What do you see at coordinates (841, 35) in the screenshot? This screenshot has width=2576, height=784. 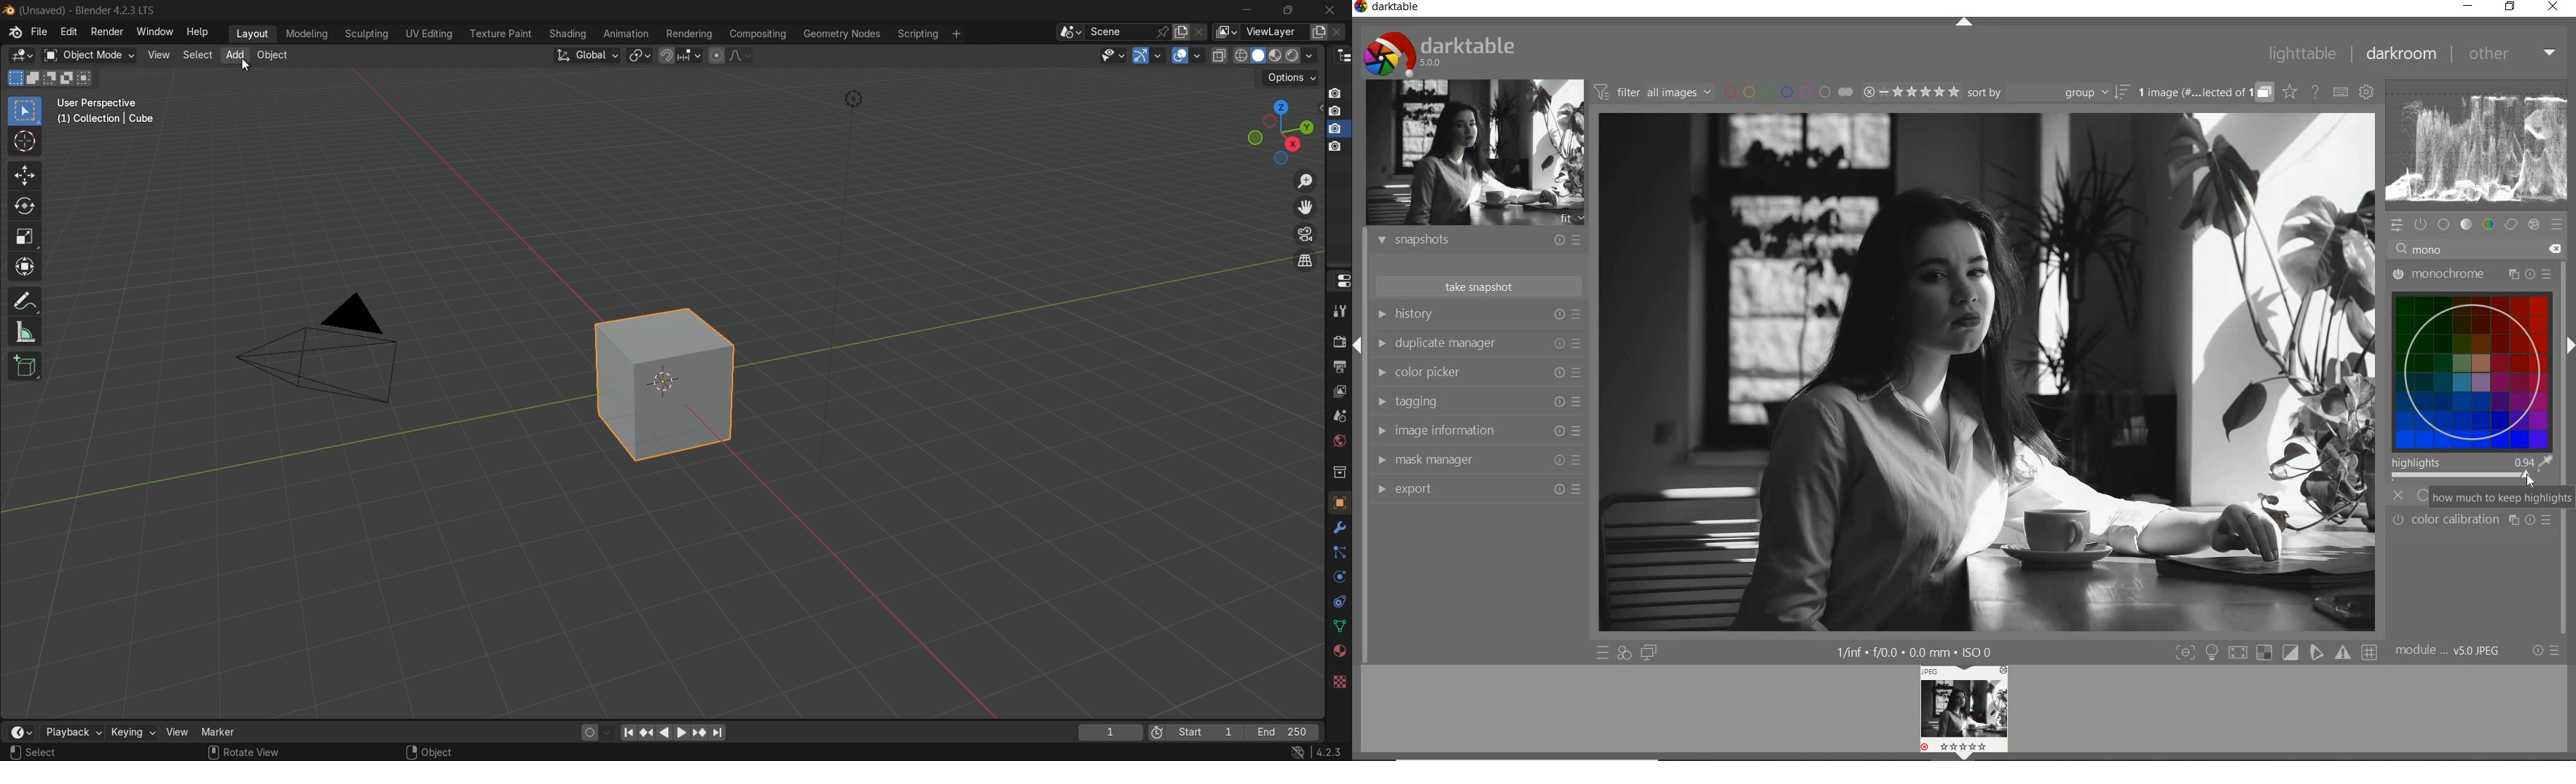 I see `geometry nodes` at bounding box center [841, 35].